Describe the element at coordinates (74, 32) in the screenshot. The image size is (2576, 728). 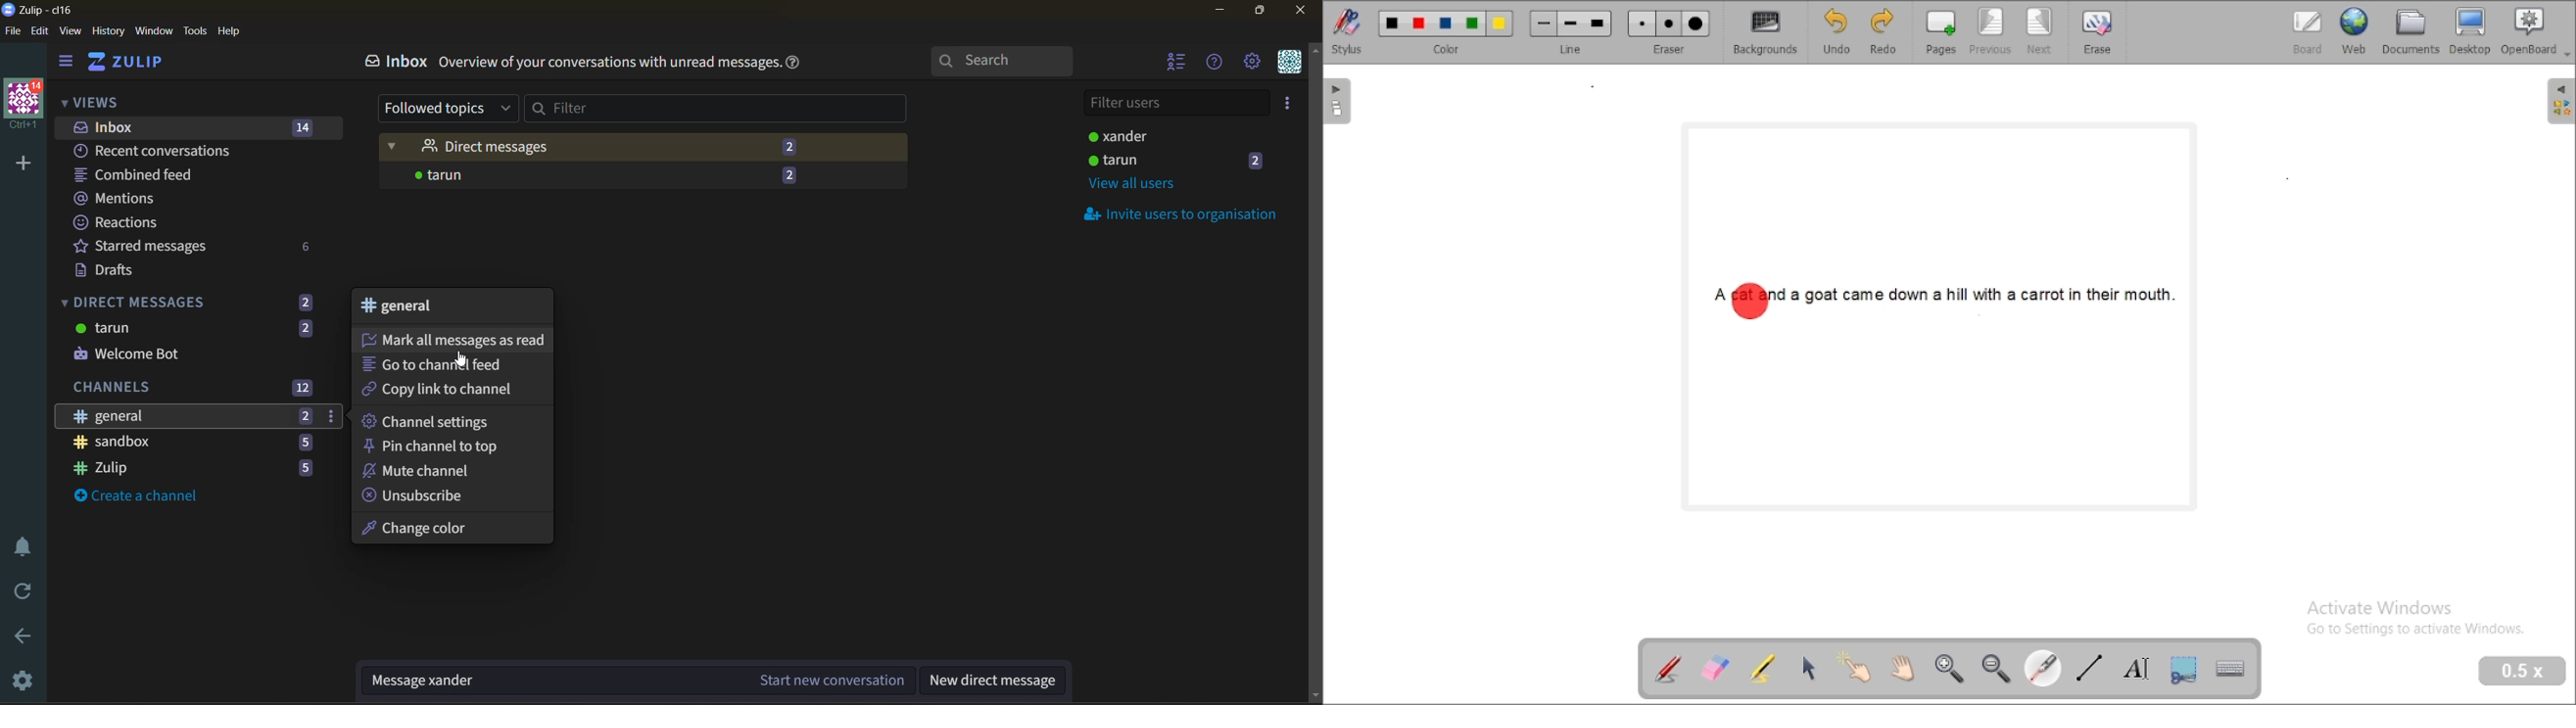
I see `view` at that location.